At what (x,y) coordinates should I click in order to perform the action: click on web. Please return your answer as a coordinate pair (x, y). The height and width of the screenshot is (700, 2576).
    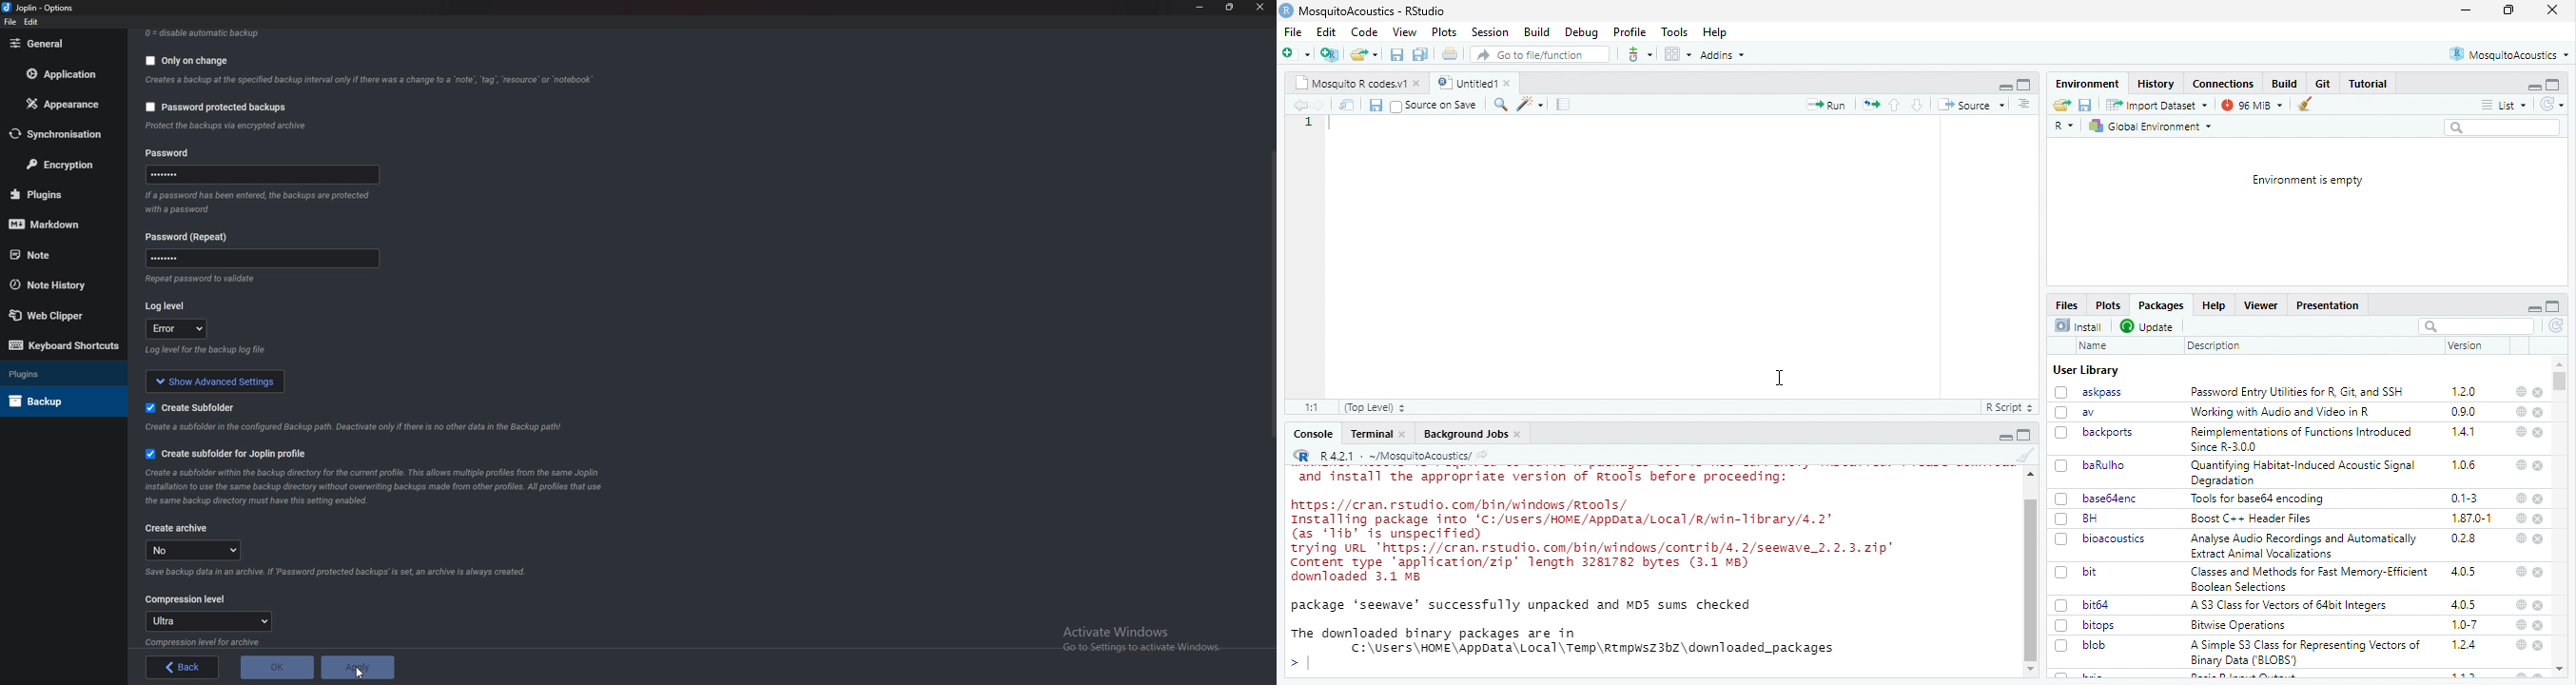
    Looking at the image, I should click on (2522, 571).